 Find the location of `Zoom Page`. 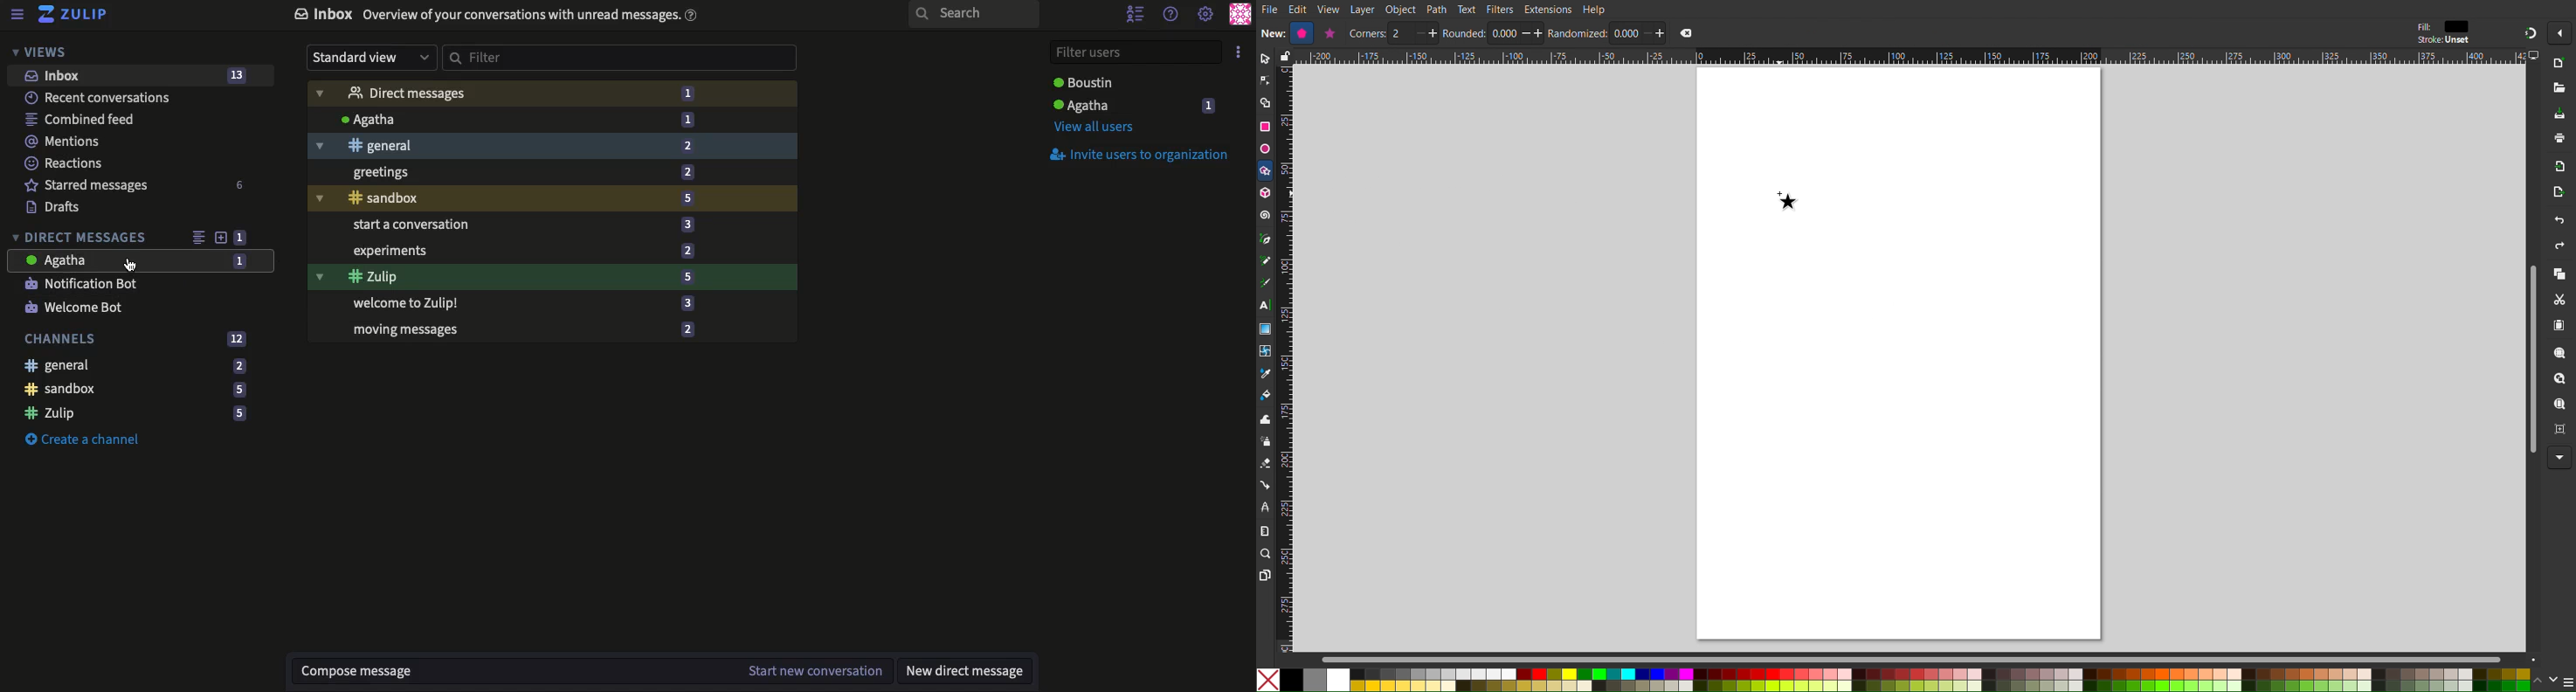

Zoom Page is located at coordinates (2561, 406).